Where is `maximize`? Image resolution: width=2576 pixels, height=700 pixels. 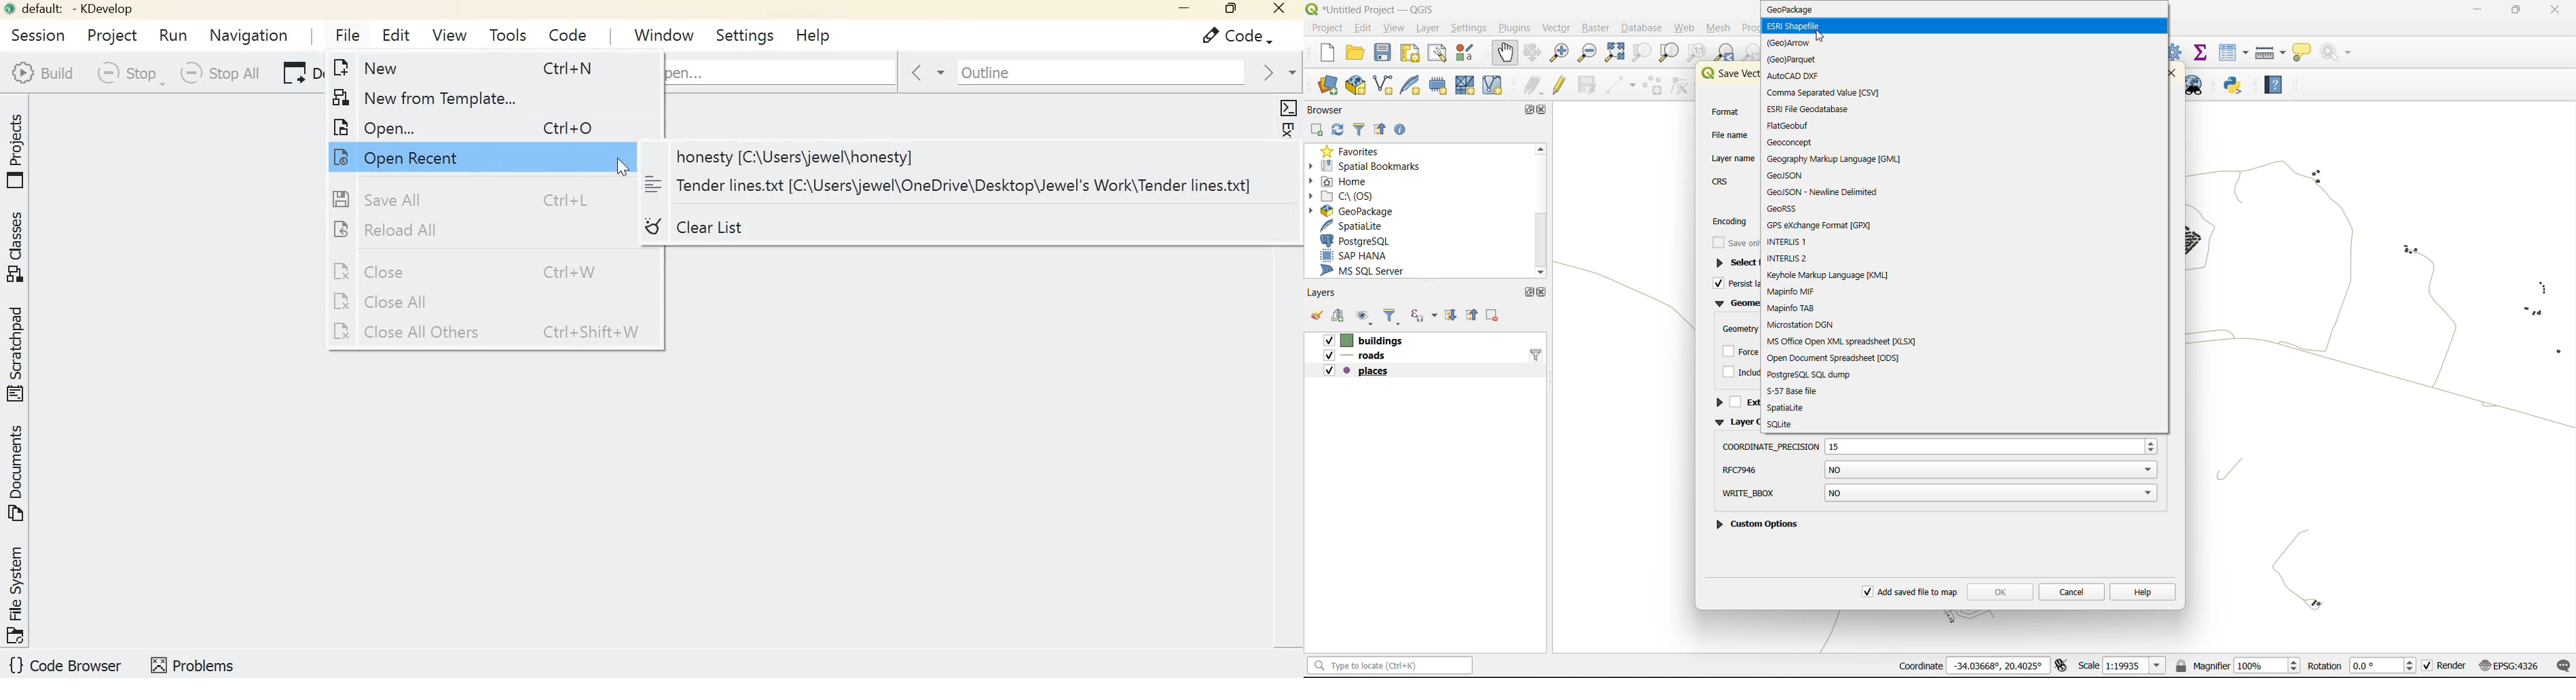
maximize is located at coordinates (1527, 292).